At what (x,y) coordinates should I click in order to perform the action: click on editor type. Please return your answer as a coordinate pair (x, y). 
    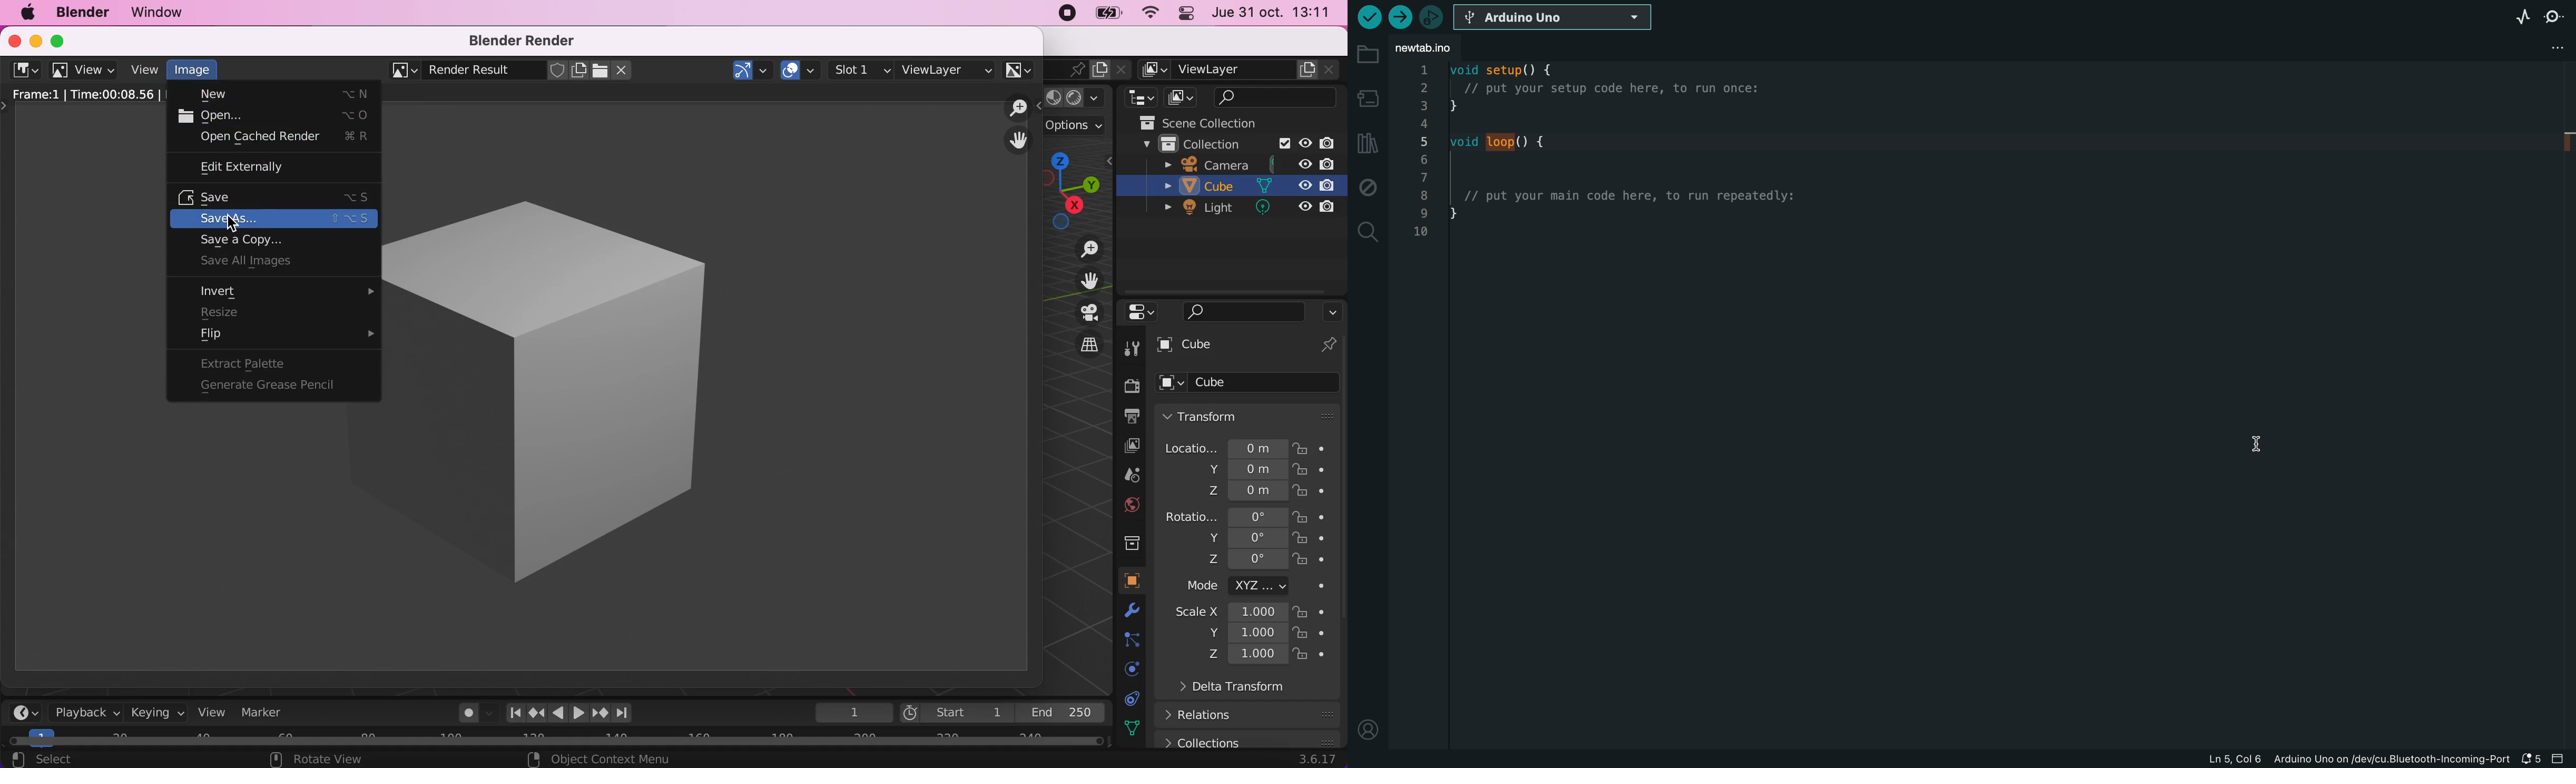
    Looking at the image, I should click on (1138, 97).